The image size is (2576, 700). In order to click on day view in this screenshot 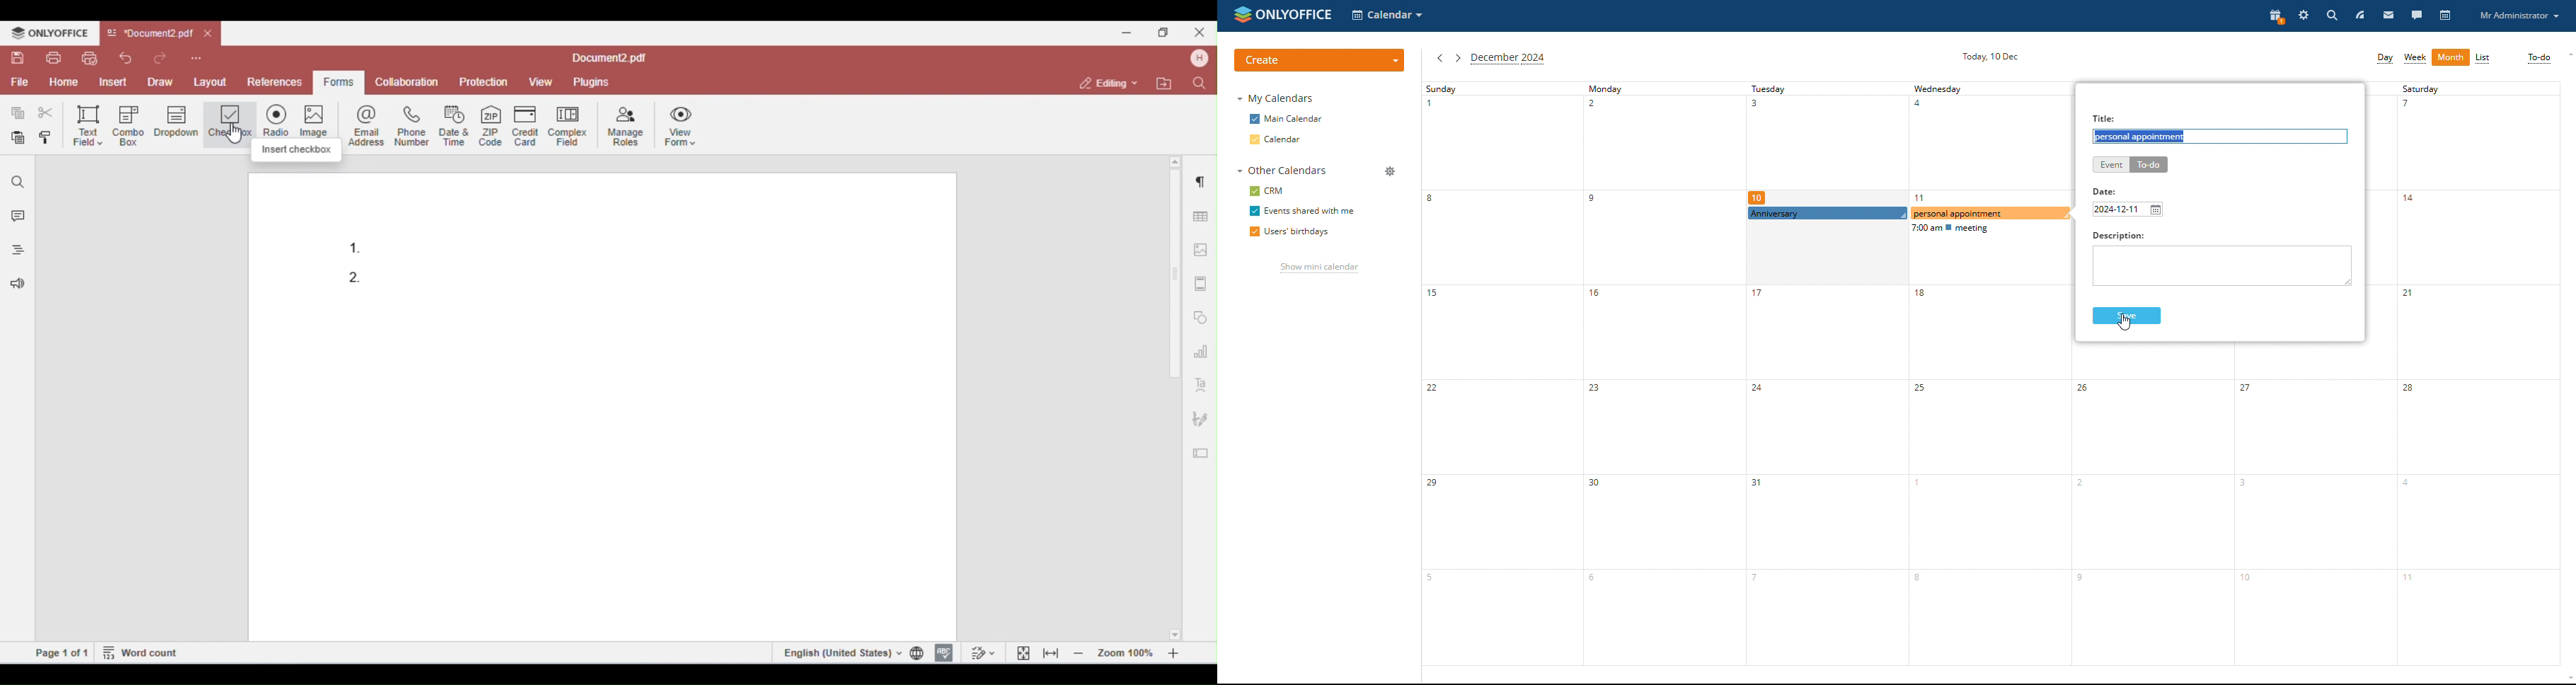, I will do `click(2384, 59)`.